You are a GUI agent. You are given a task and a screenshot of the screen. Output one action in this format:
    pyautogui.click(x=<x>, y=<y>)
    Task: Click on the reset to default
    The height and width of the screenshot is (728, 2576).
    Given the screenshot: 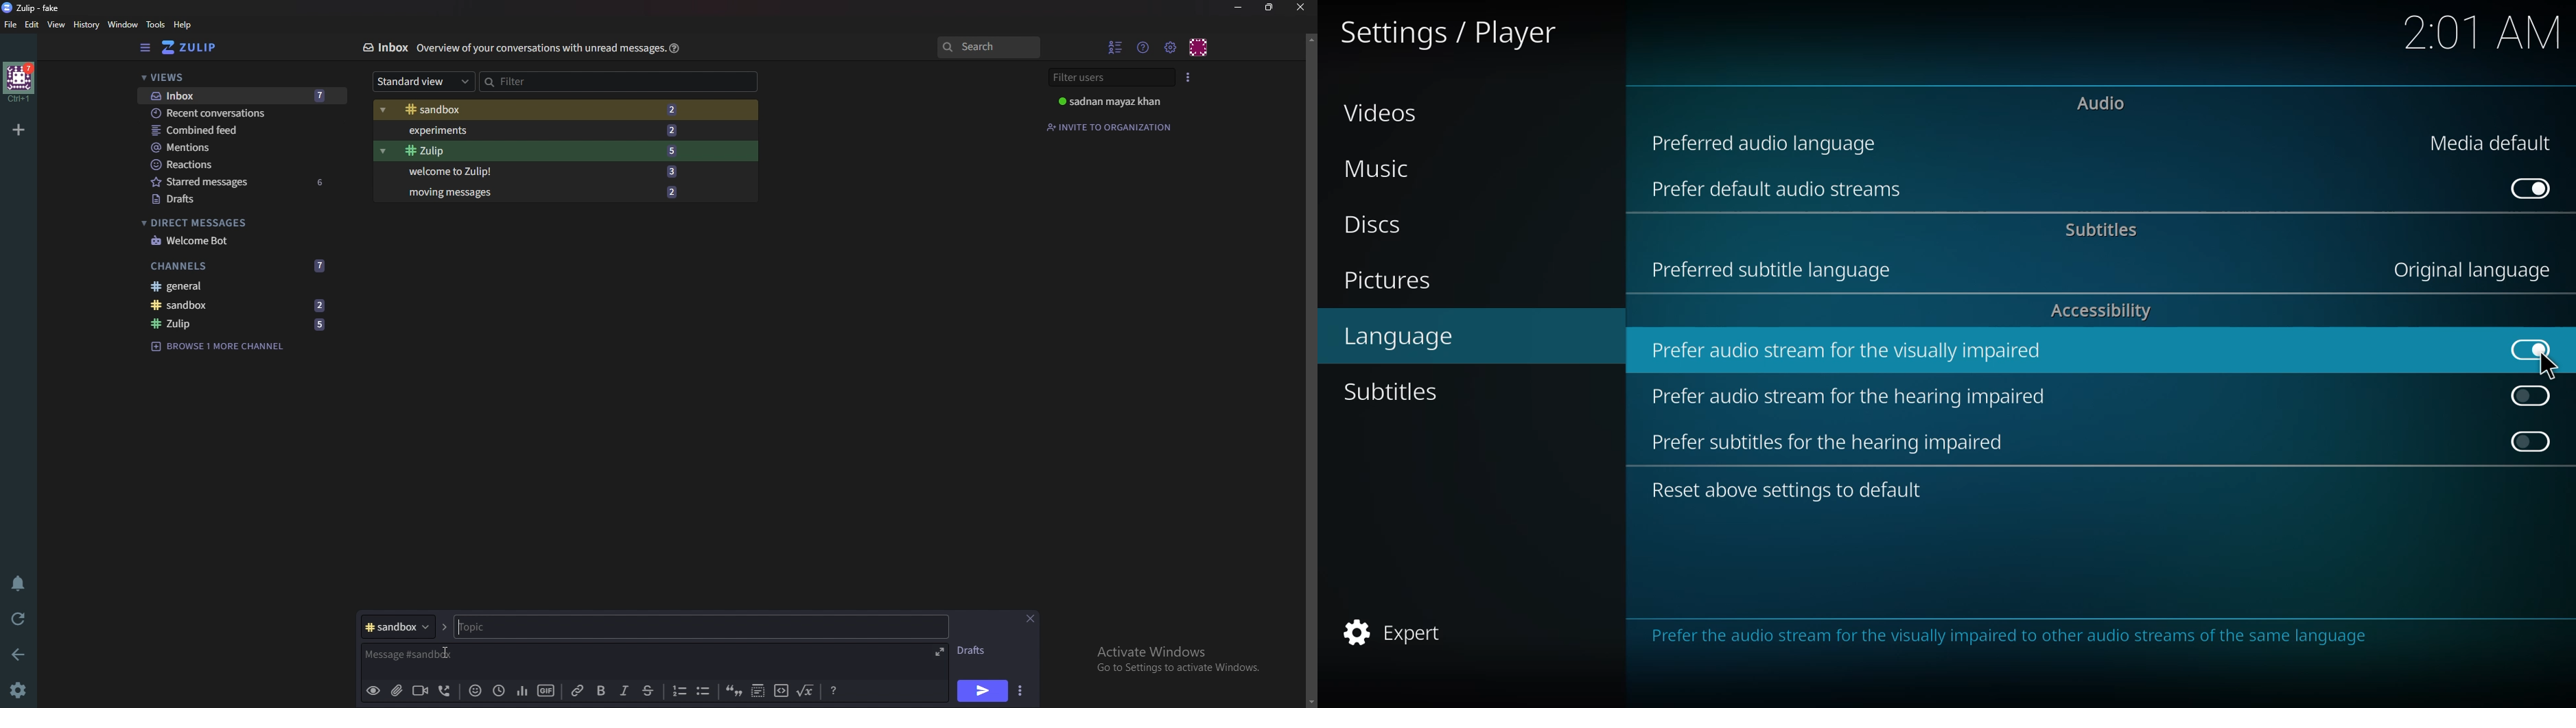 What is the action you would take?
    pyautogui.click(x=1788, y=490)
    